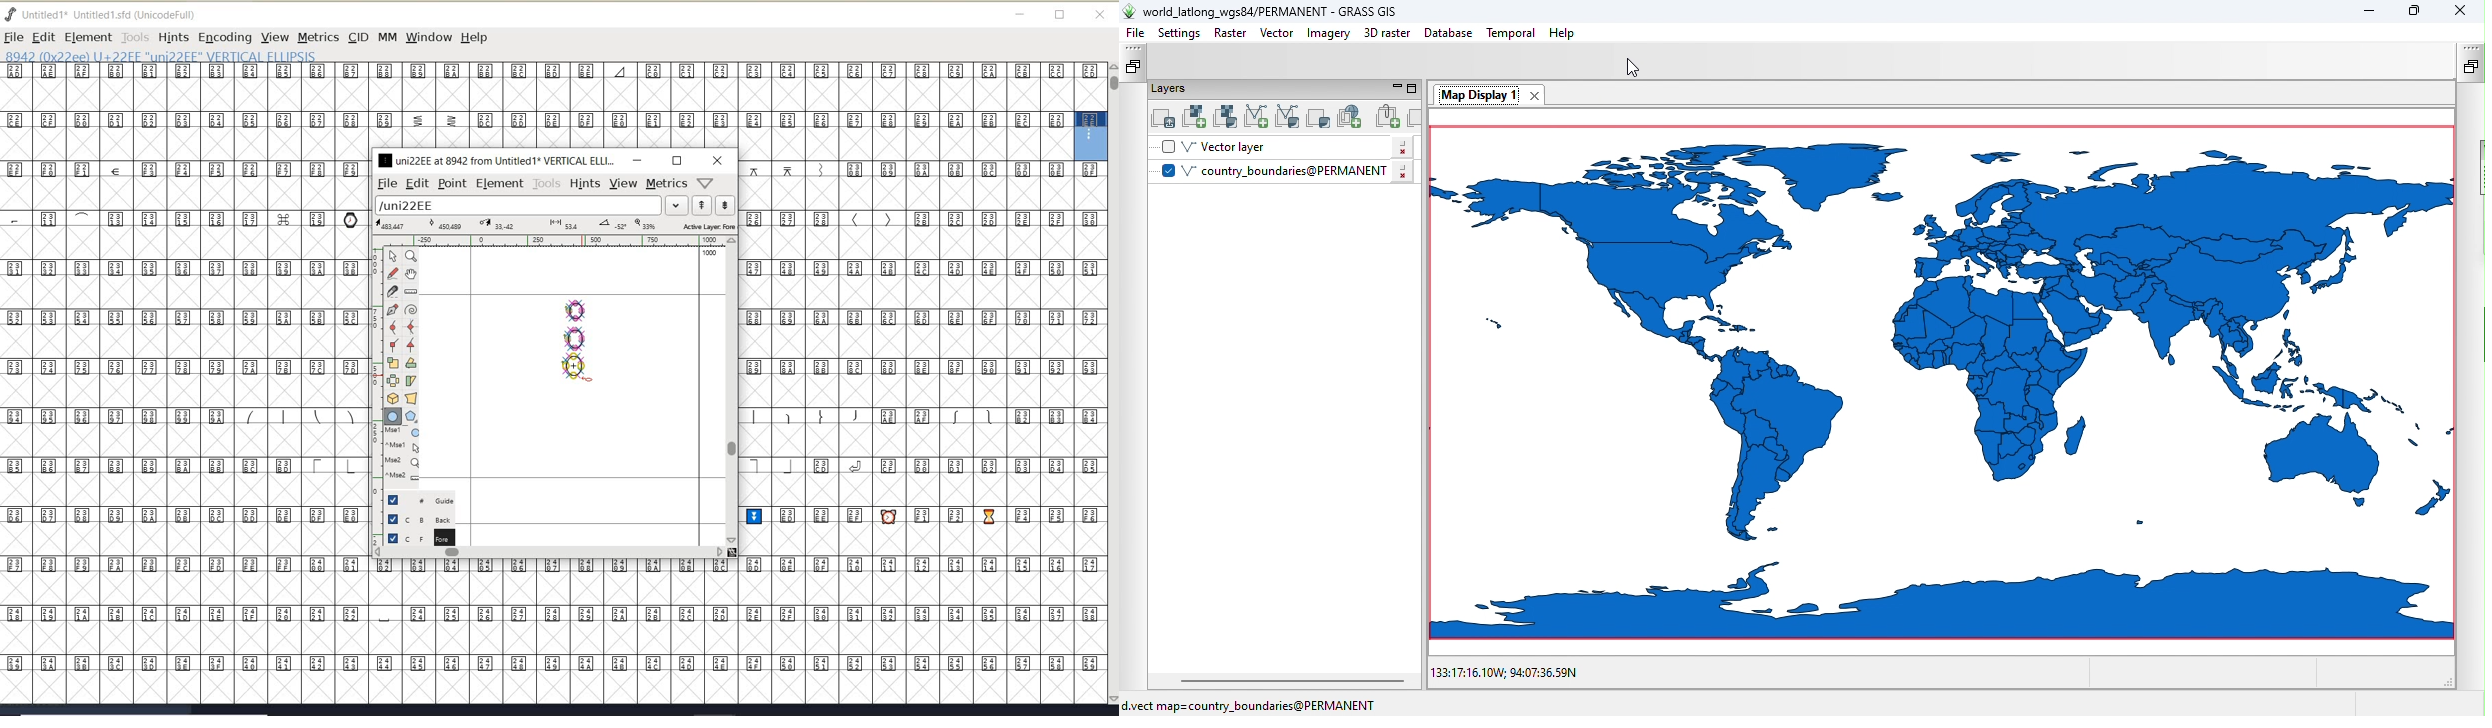 Image resolution: width=2492 pixels, height=728 pixels. Describe the element at coordinates (394, 417) in the screenshot. I see `rectangle or ellipse` at that location.